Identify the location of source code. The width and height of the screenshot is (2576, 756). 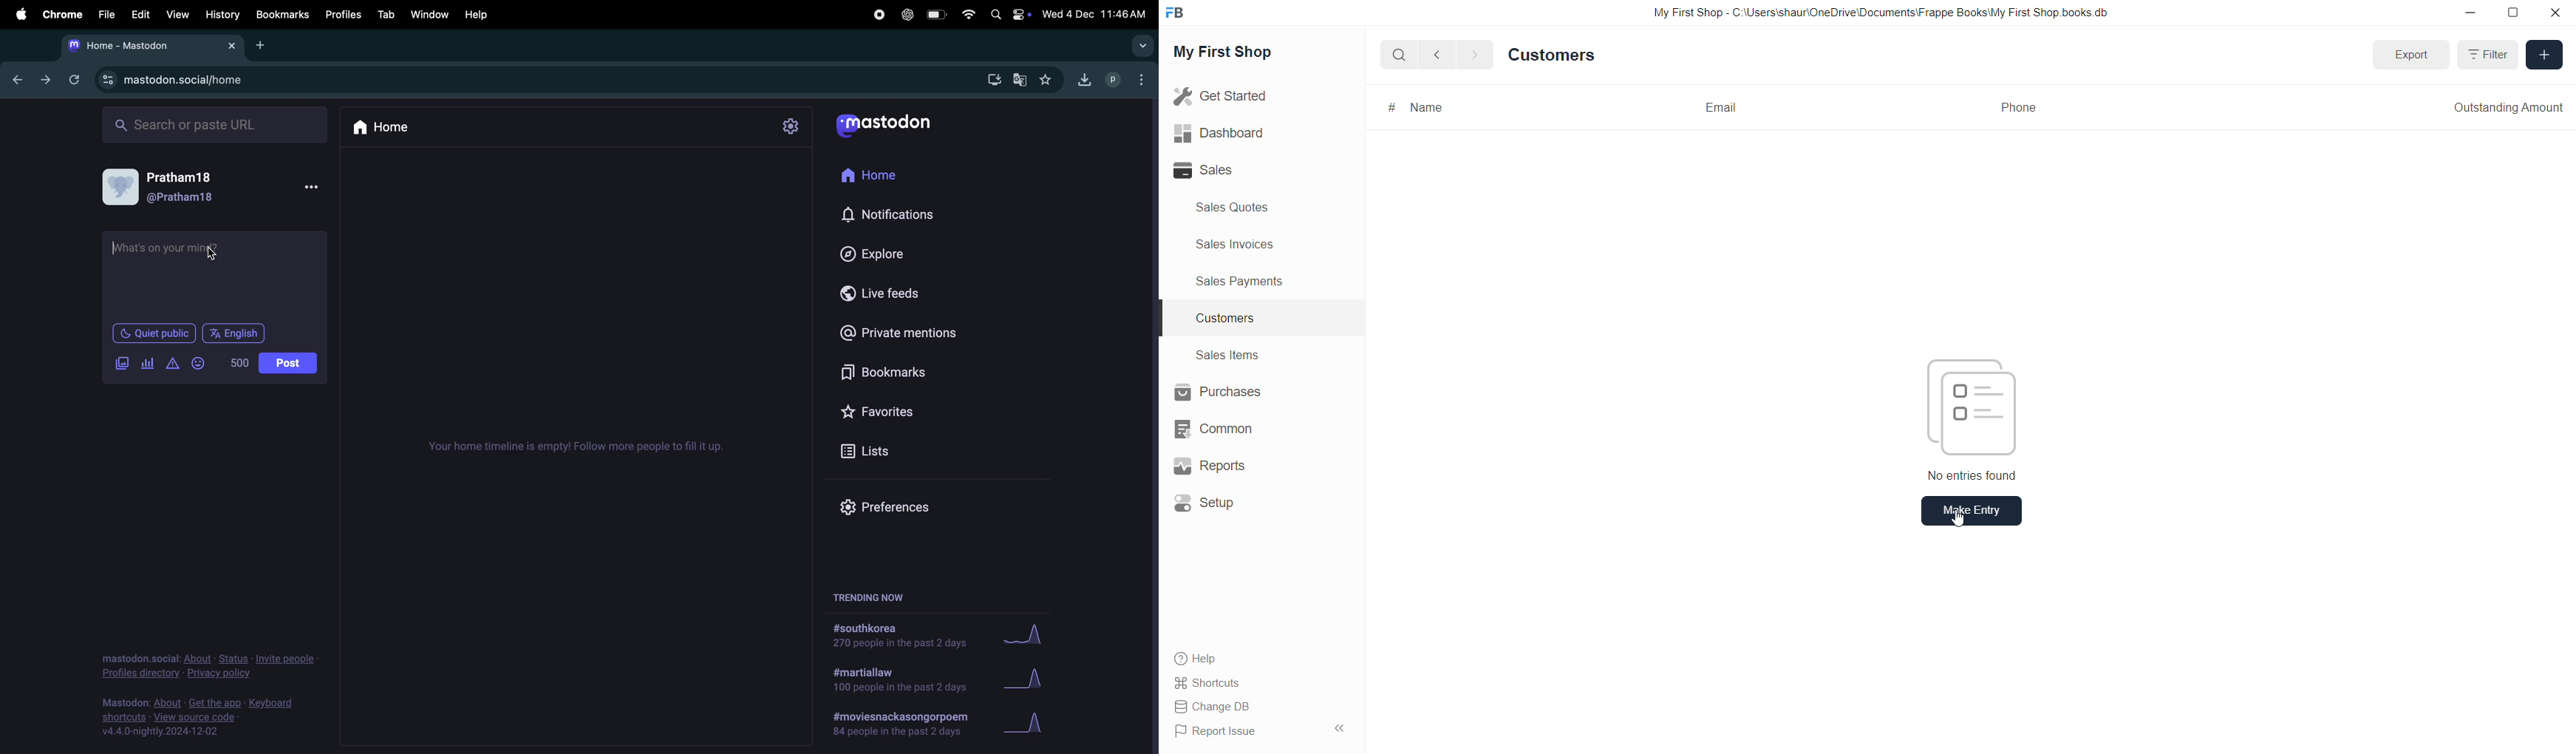
(206, 716).